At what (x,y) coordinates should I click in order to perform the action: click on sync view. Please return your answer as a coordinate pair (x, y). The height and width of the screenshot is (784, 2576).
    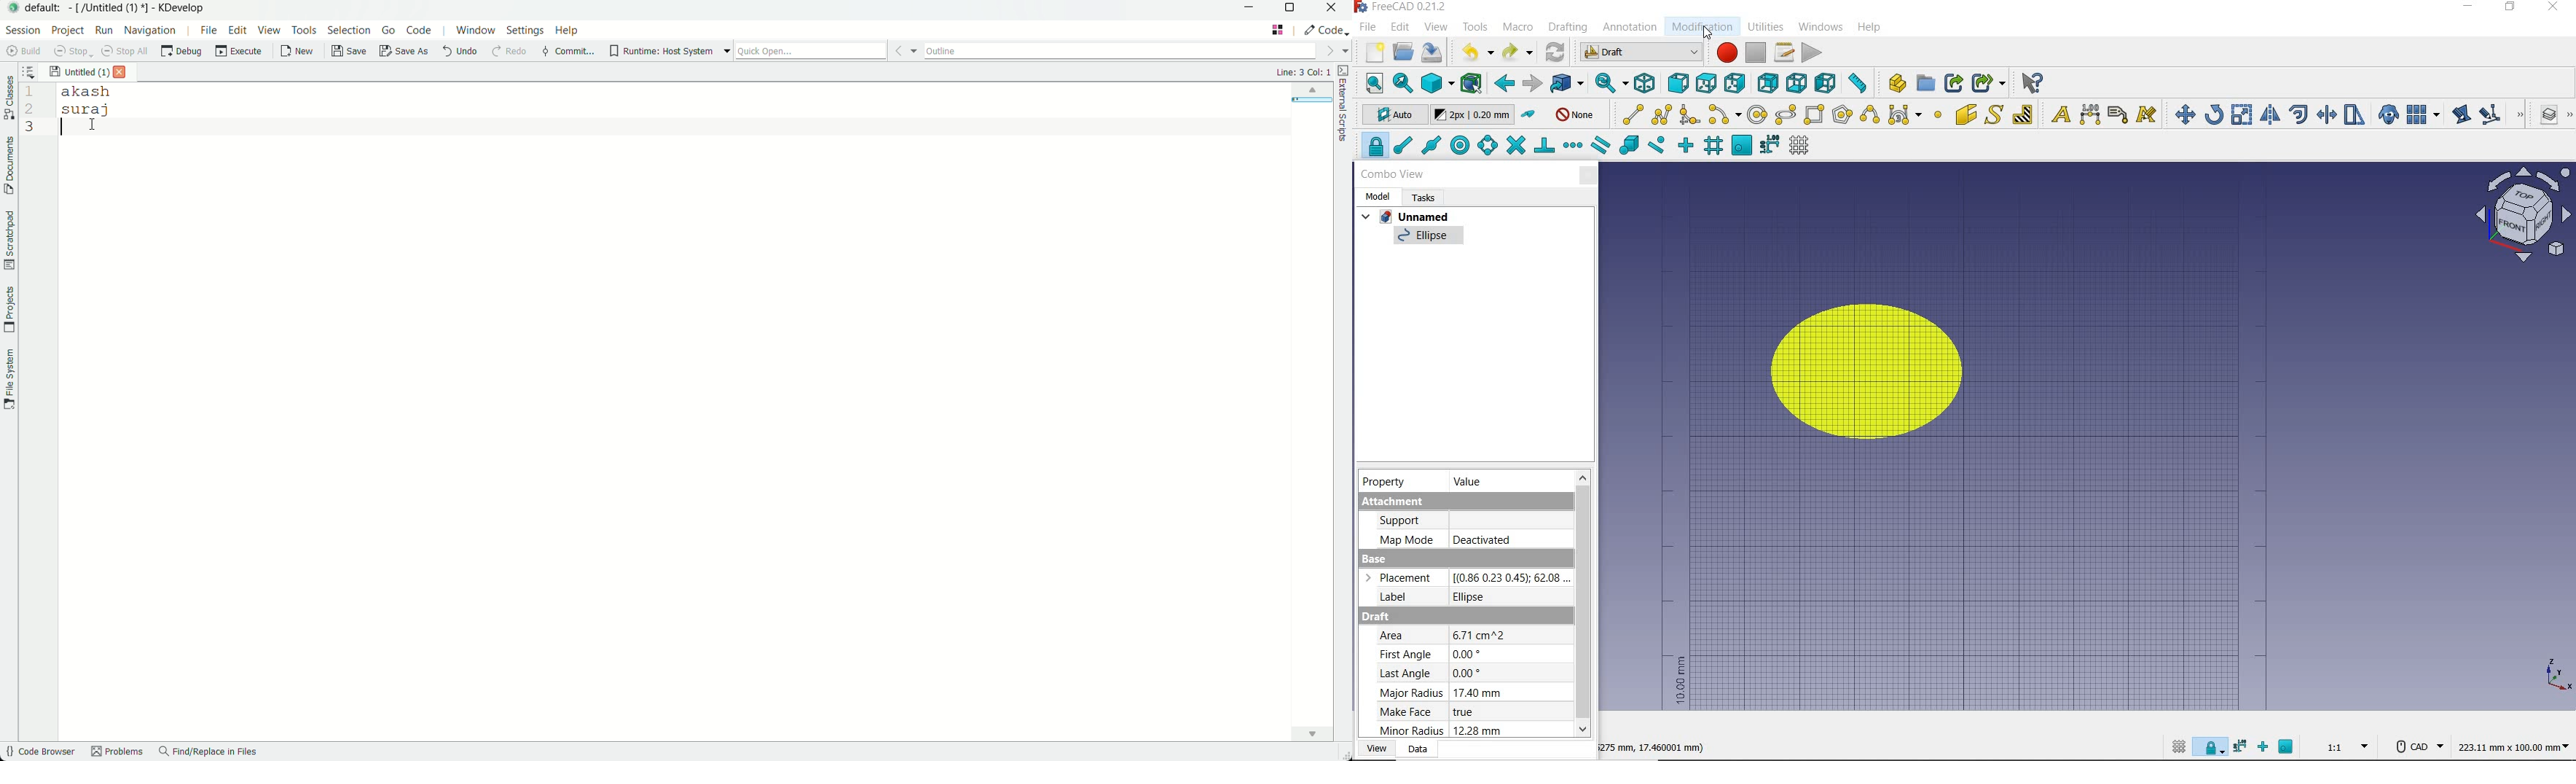
    Looking at the image, I should click on (1610, 82).